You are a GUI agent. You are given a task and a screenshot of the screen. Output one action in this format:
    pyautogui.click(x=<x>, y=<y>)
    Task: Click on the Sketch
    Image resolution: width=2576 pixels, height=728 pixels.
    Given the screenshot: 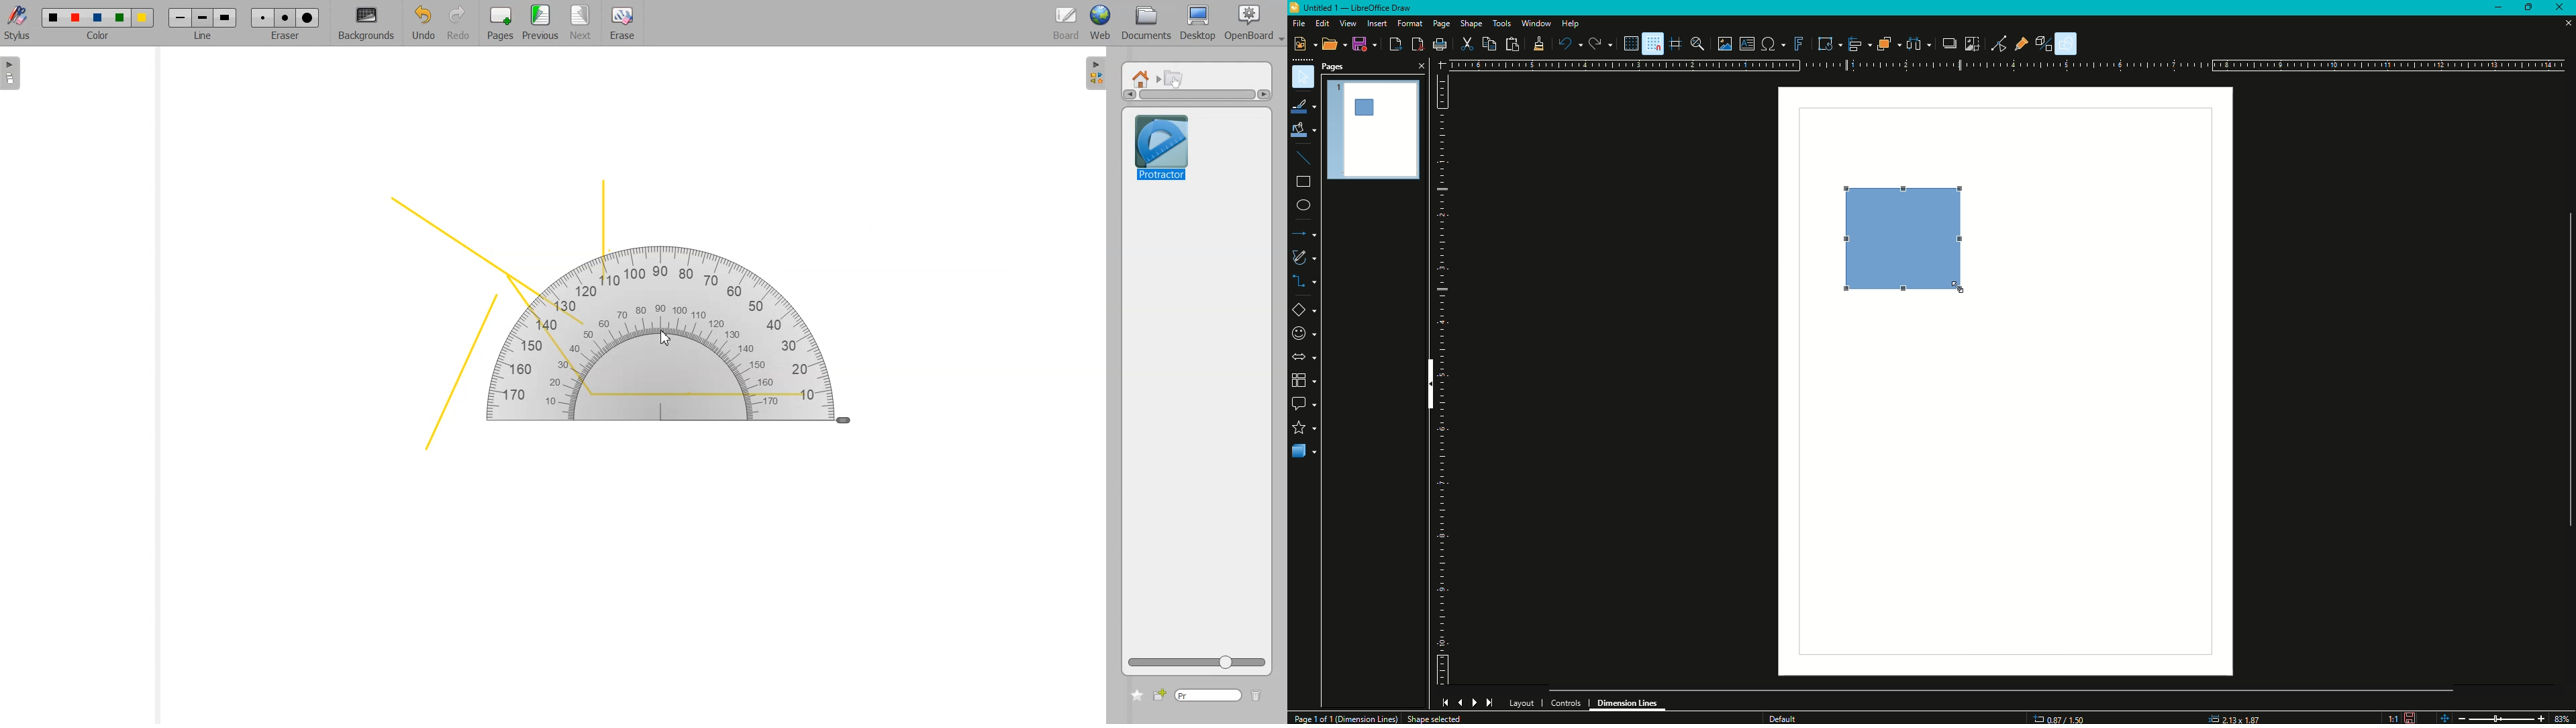 What is the action you would take?
    pyautogui.click(x=1305, y=257)
    